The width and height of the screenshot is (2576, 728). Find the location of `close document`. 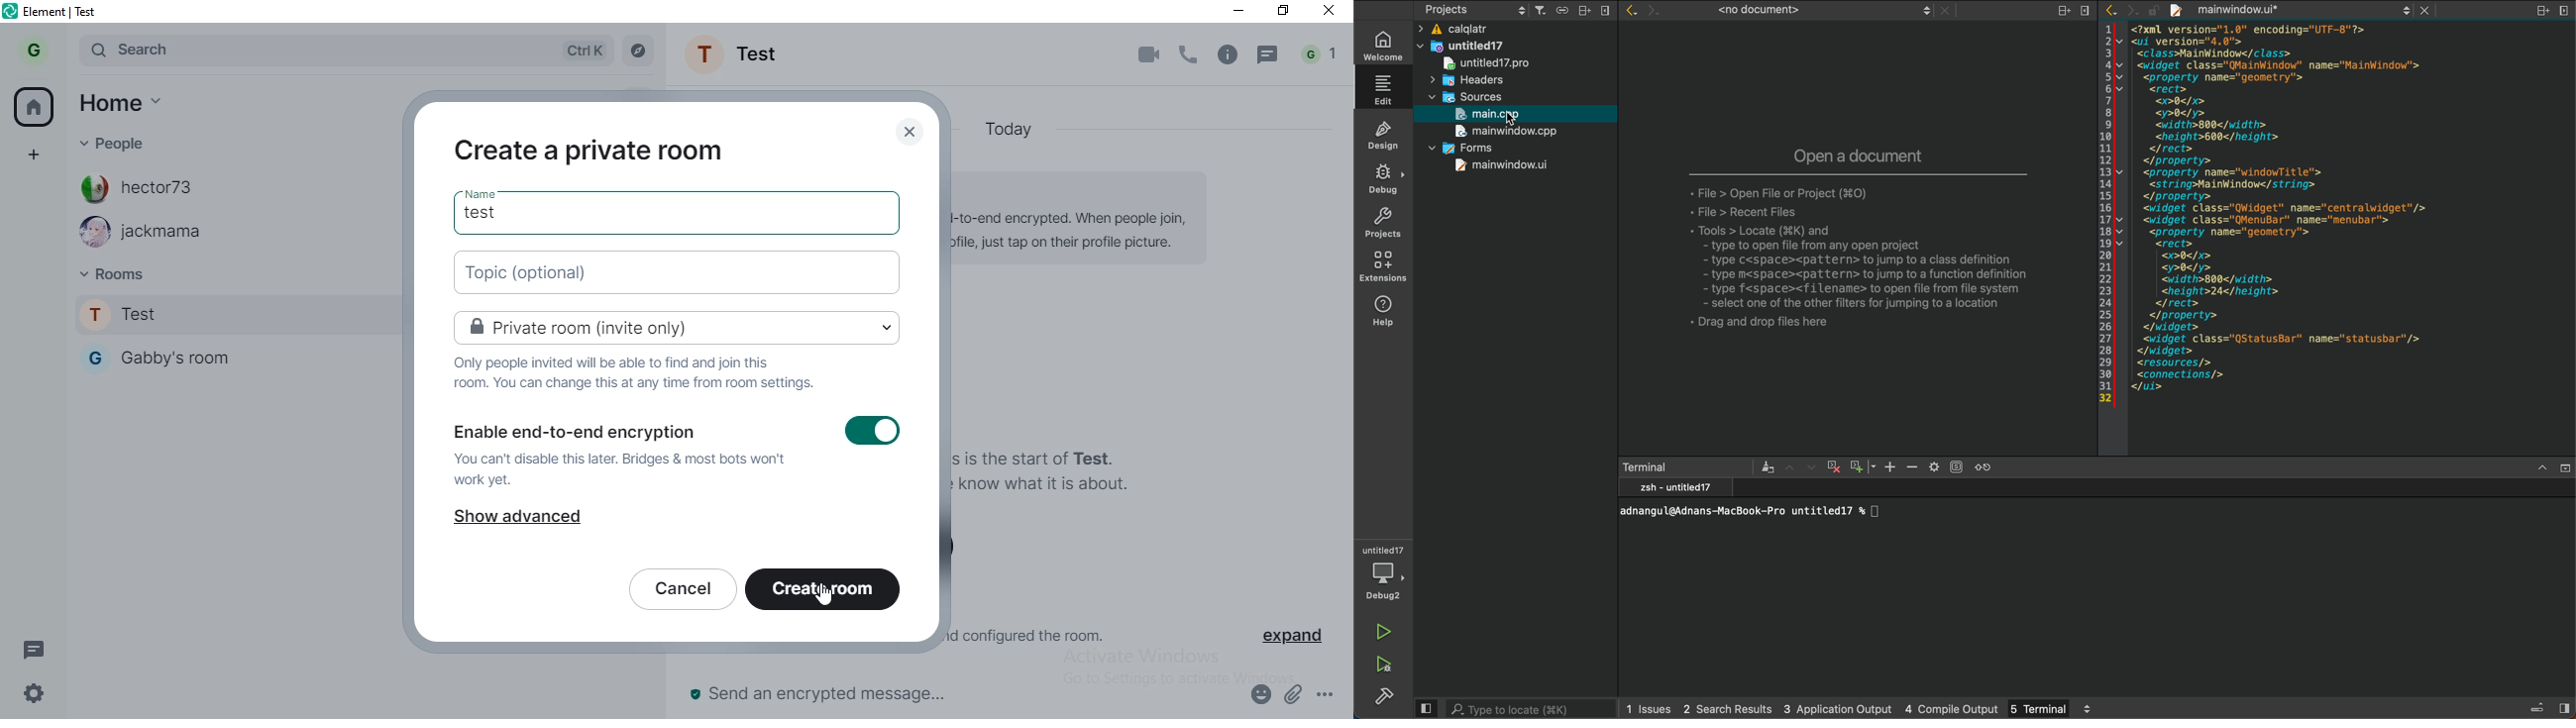

close document is located at coordinates (2430, 10).